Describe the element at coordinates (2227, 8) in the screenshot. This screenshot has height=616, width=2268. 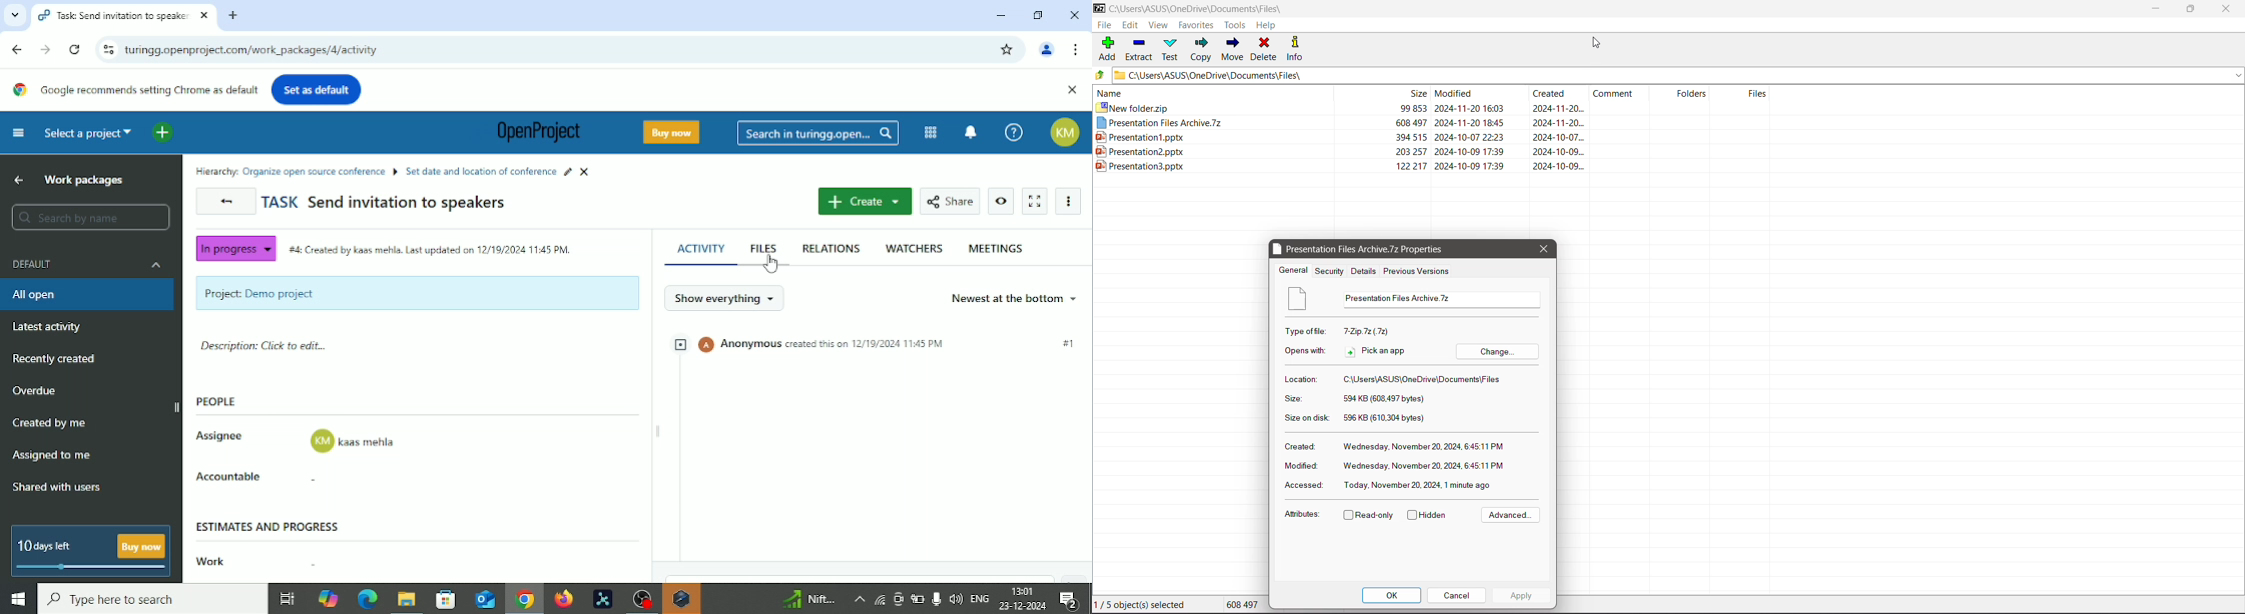
I see `Close` at that location.